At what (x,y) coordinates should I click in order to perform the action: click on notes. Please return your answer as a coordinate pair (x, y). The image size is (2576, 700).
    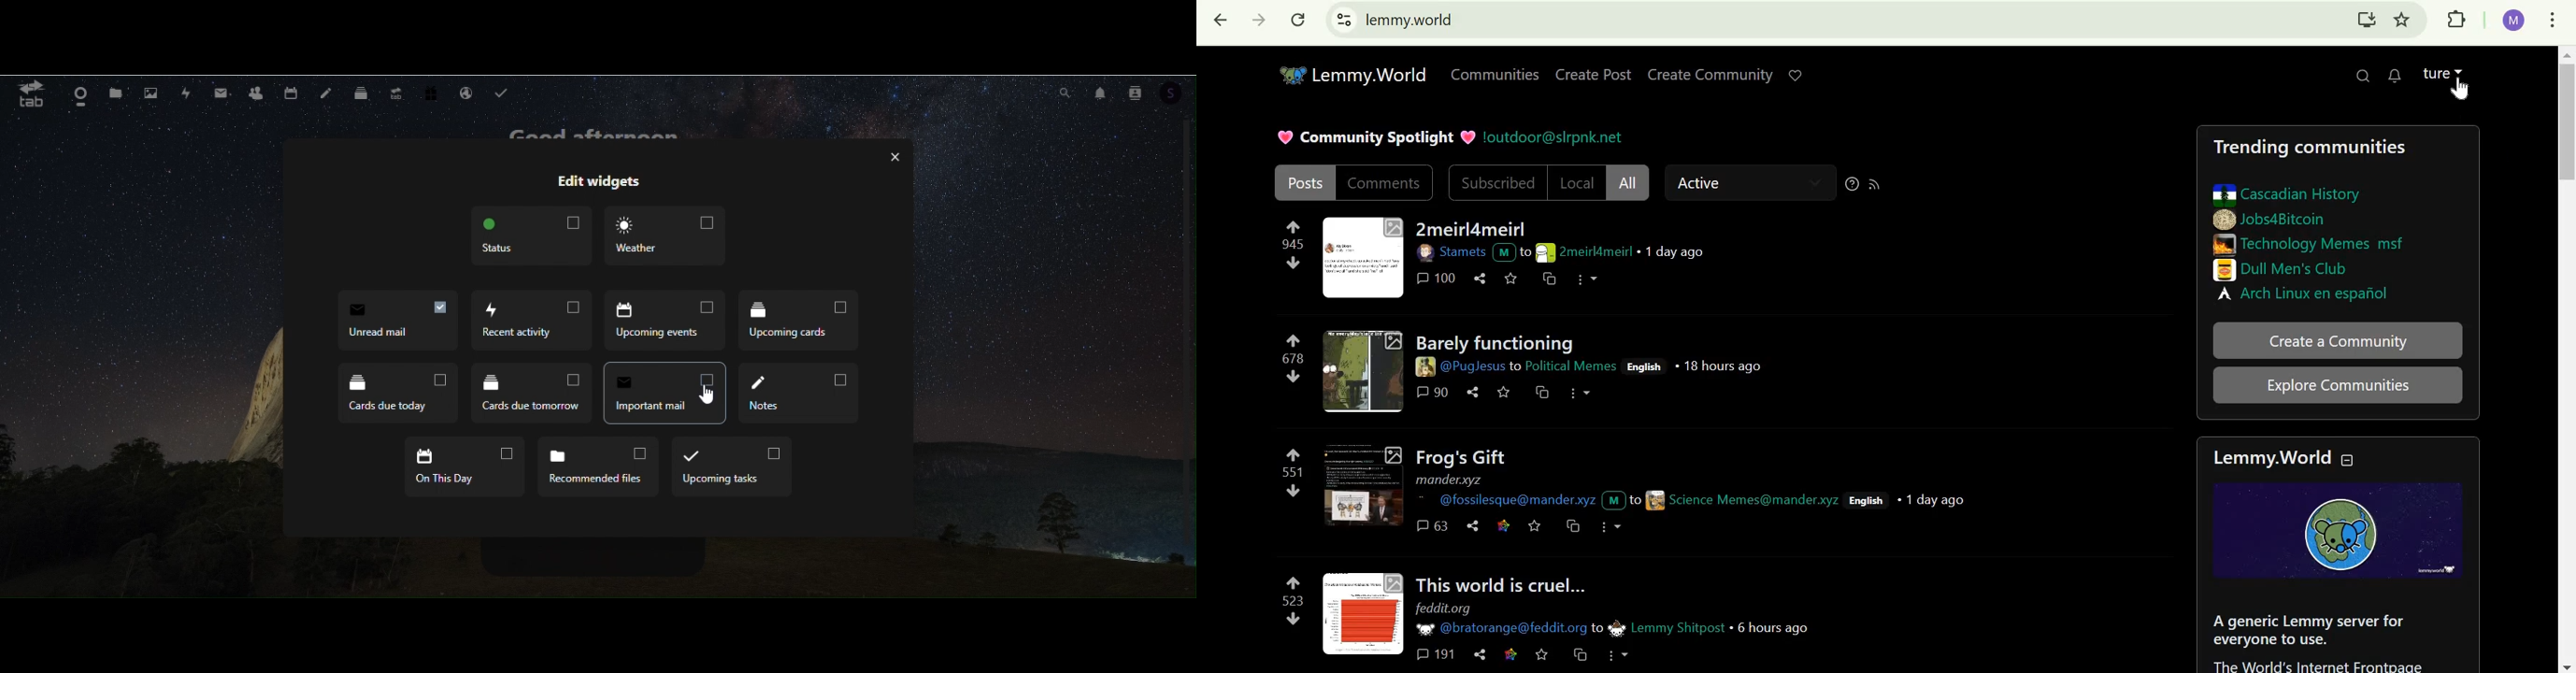
    Looking at the image, I should click on (325, 92).